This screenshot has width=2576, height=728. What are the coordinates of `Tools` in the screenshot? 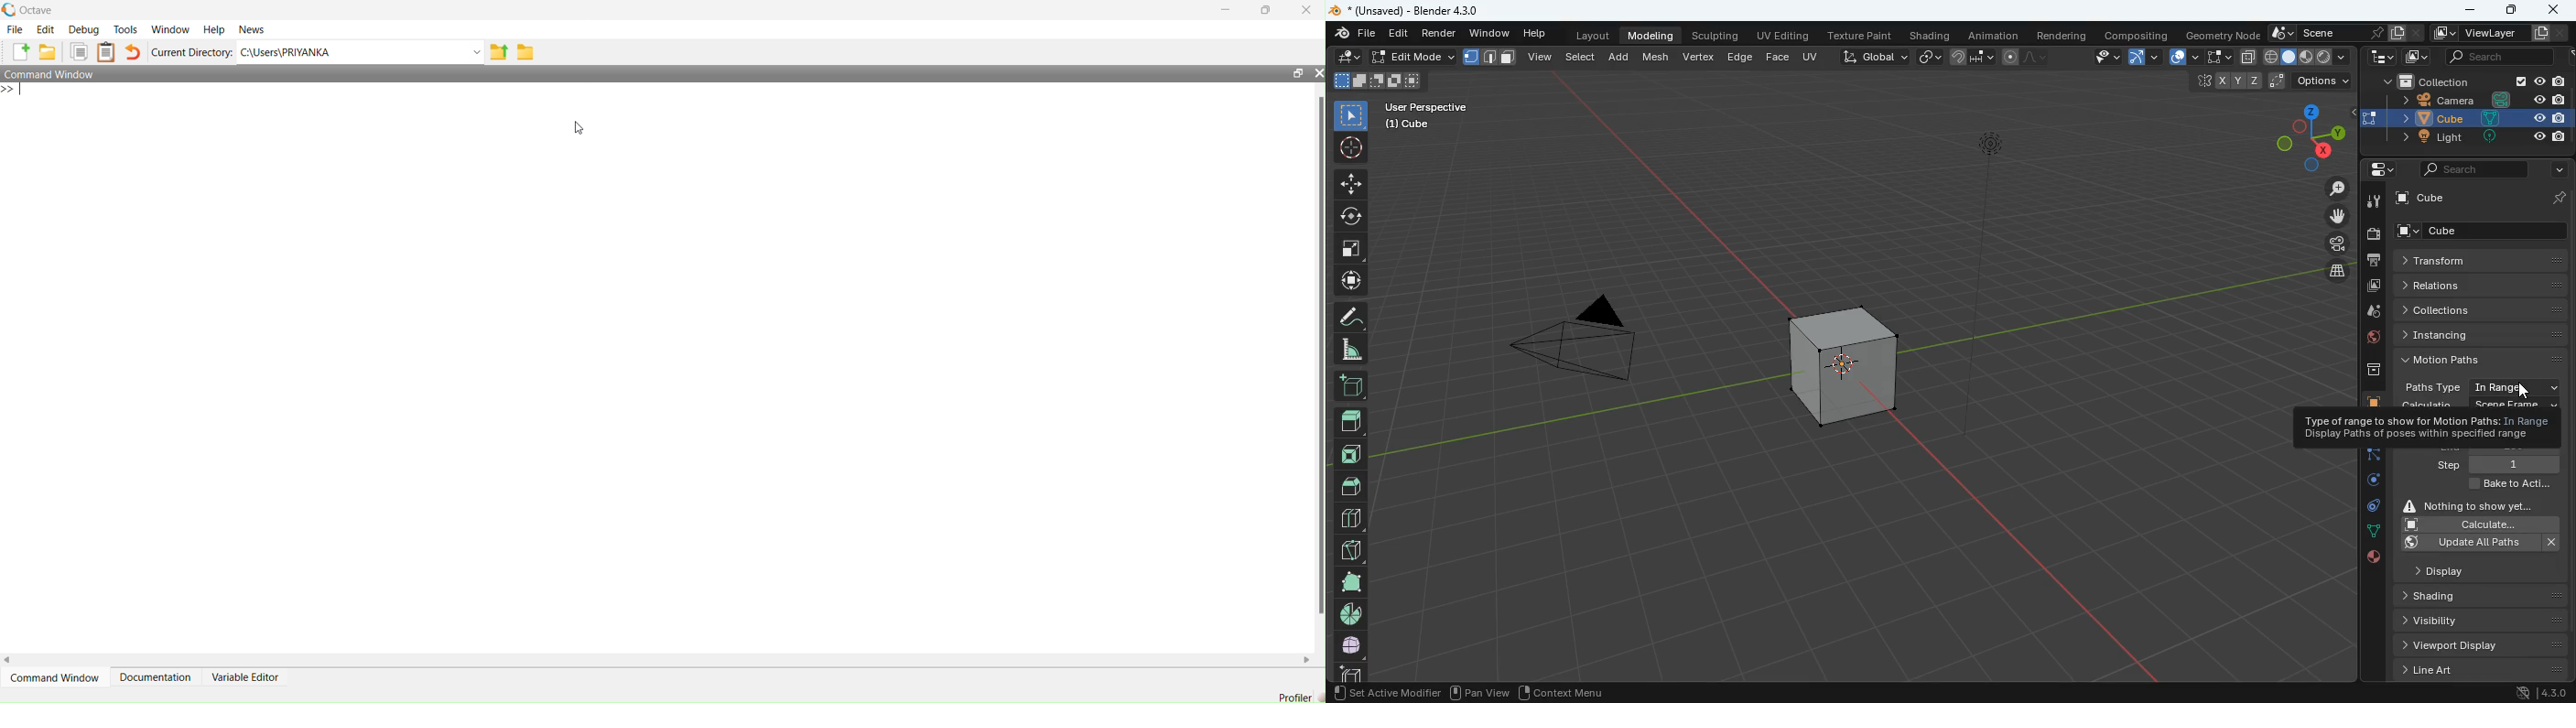 It's located at (124, 30).